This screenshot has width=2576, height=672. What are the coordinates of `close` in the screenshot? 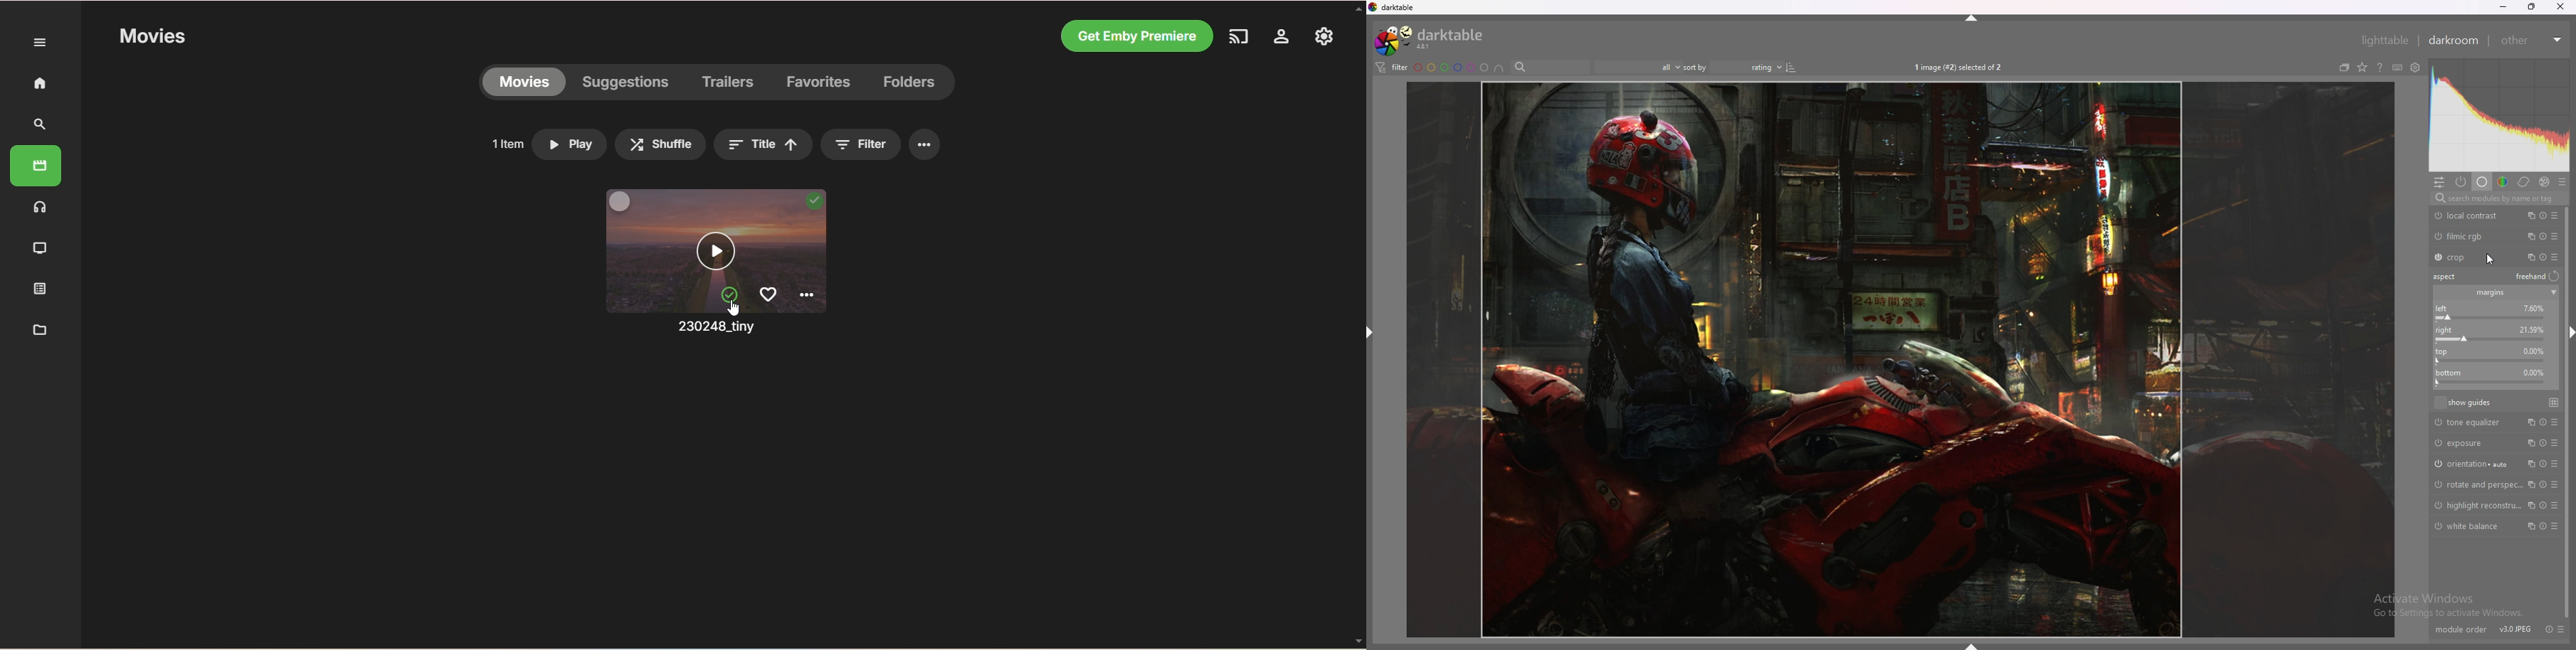 It's located at (2560, 7).